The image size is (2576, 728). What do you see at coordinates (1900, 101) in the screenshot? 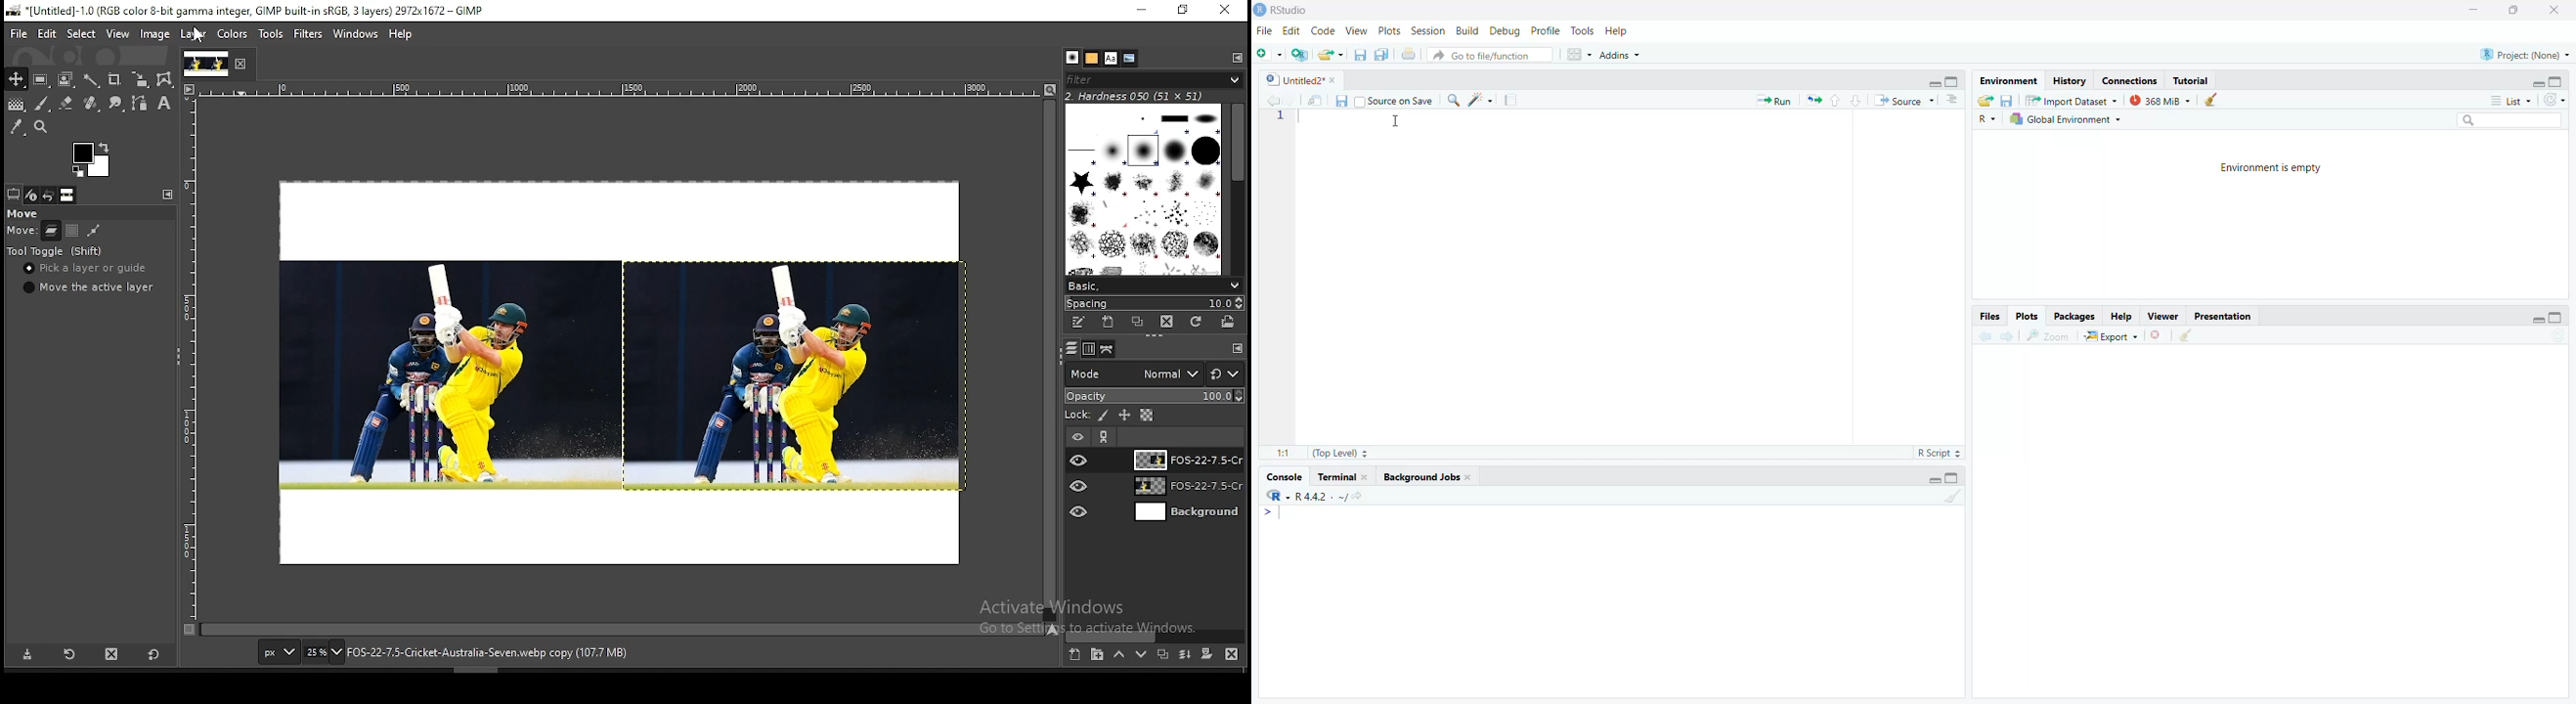
I see `Source` at bounding box center [1900, 101].